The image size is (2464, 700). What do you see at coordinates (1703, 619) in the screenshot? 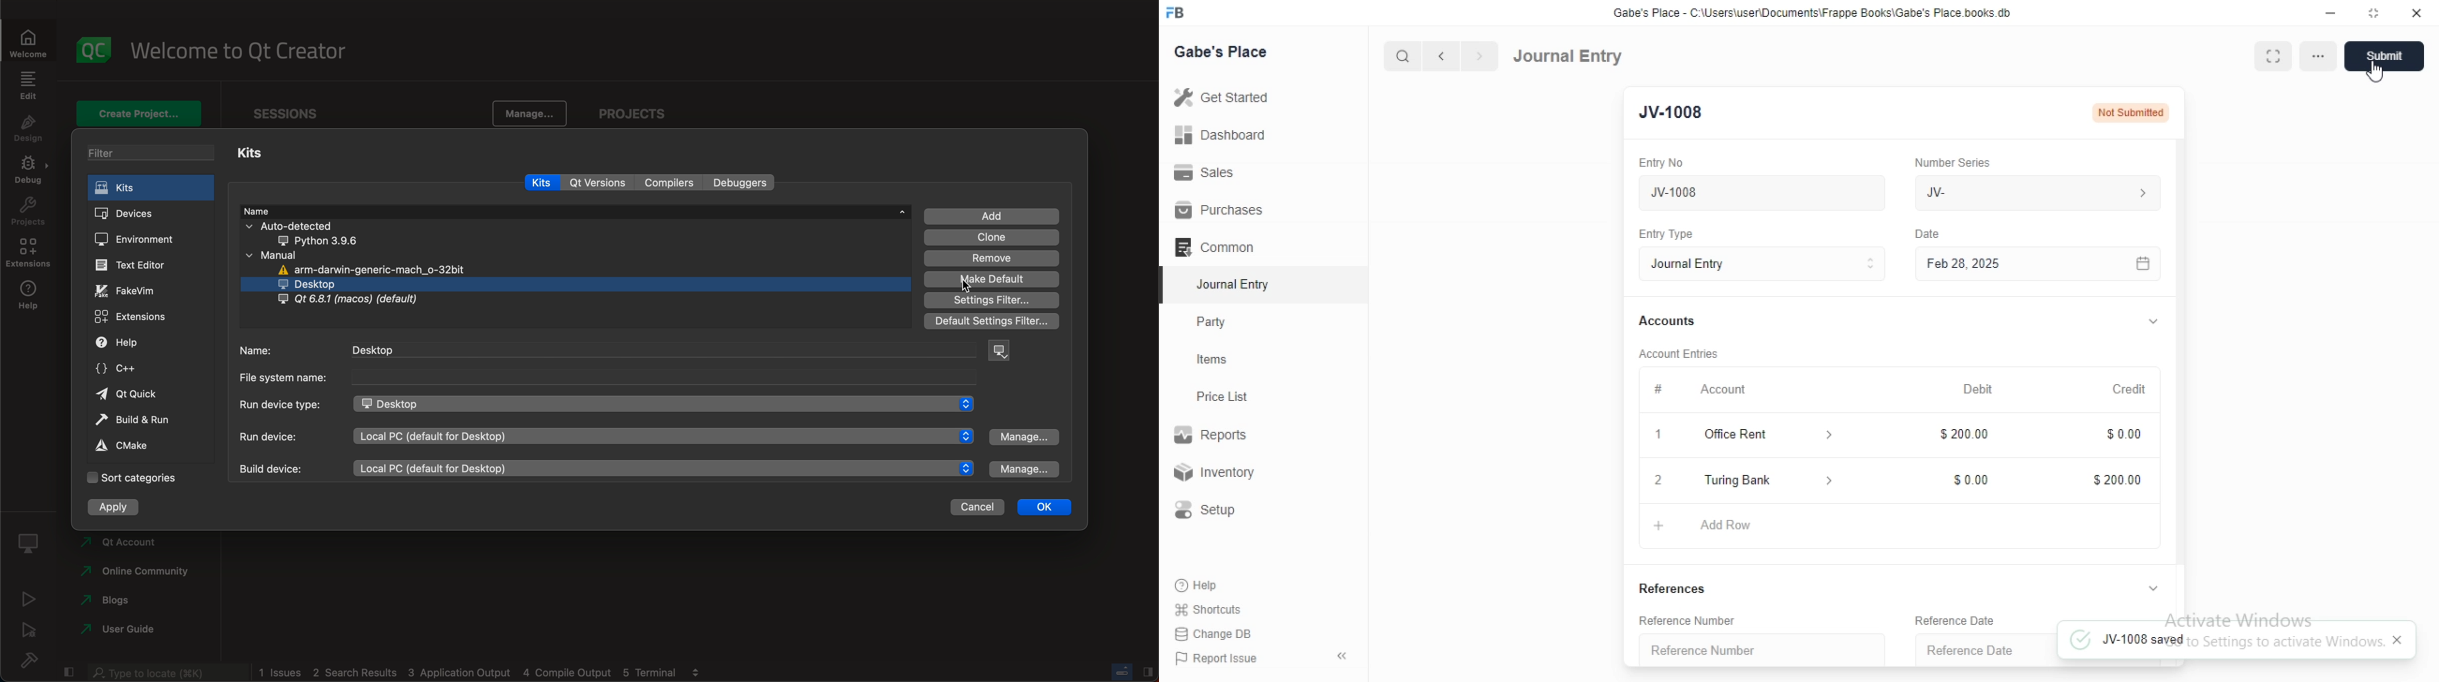
I see `Reference Number` at bounding box center [1703, 619].